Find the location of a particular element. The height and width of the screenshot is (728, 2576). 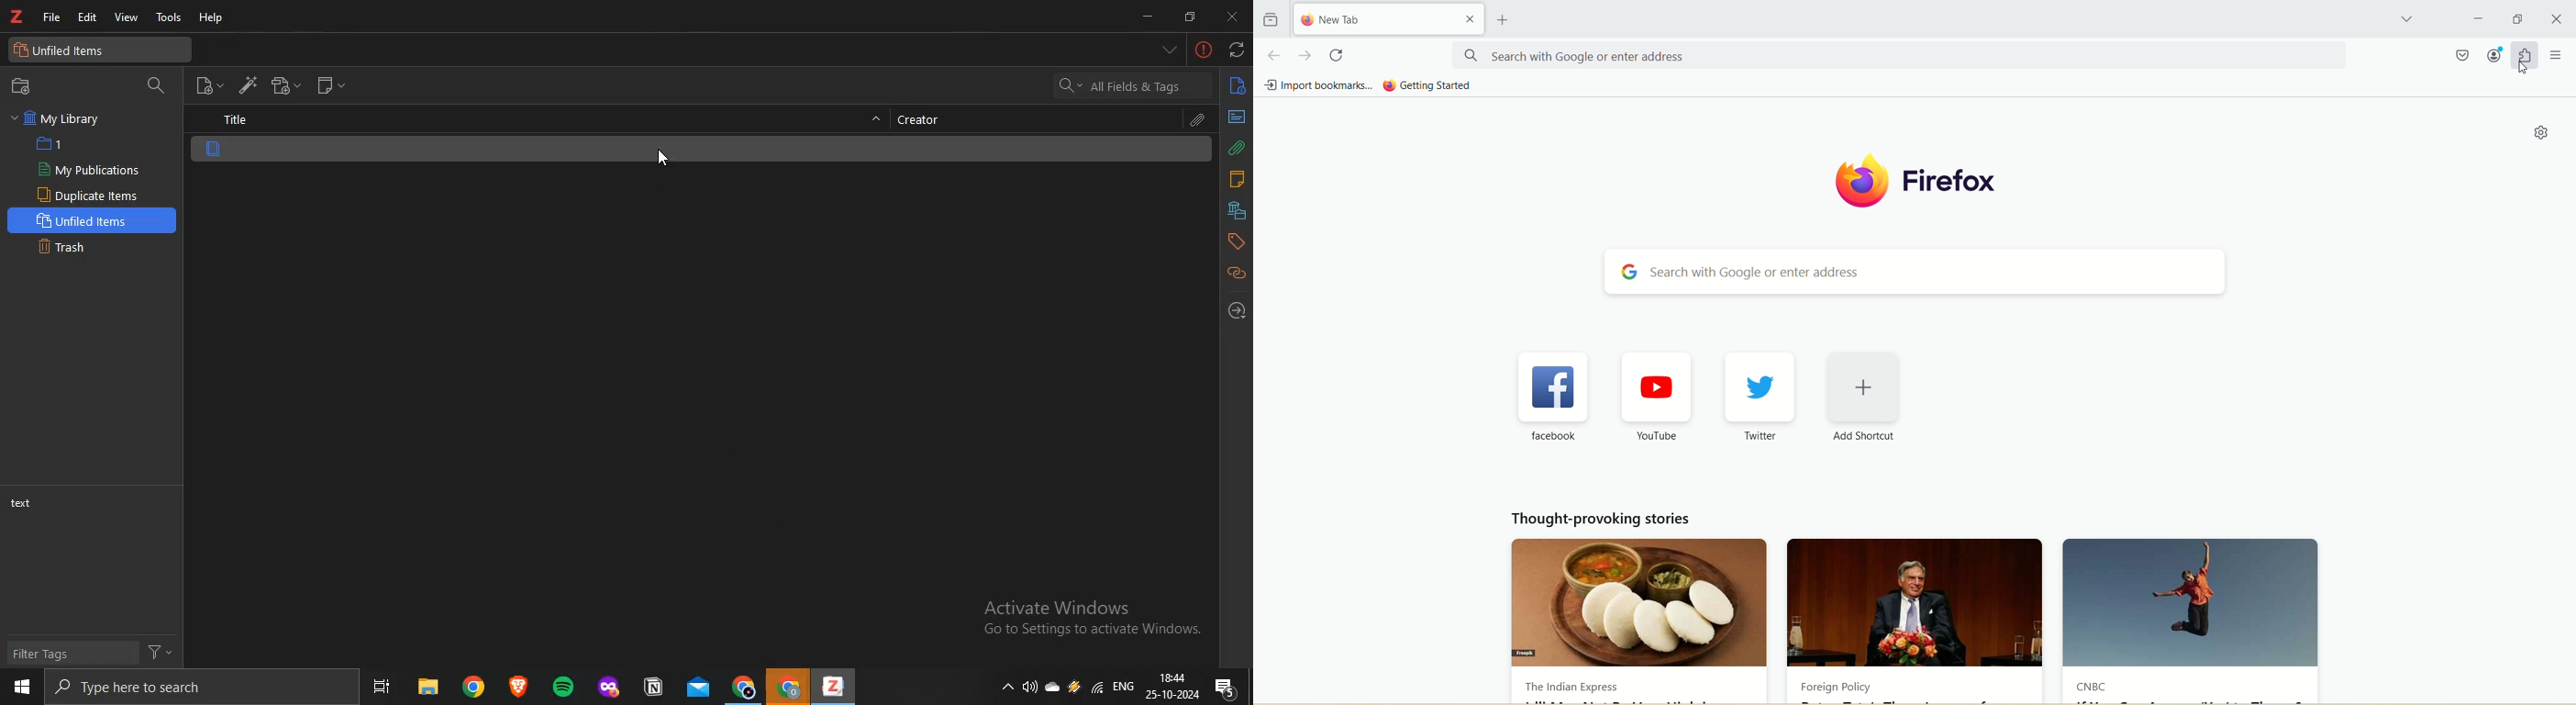

onedrive is located at coordinates (1072, 687).